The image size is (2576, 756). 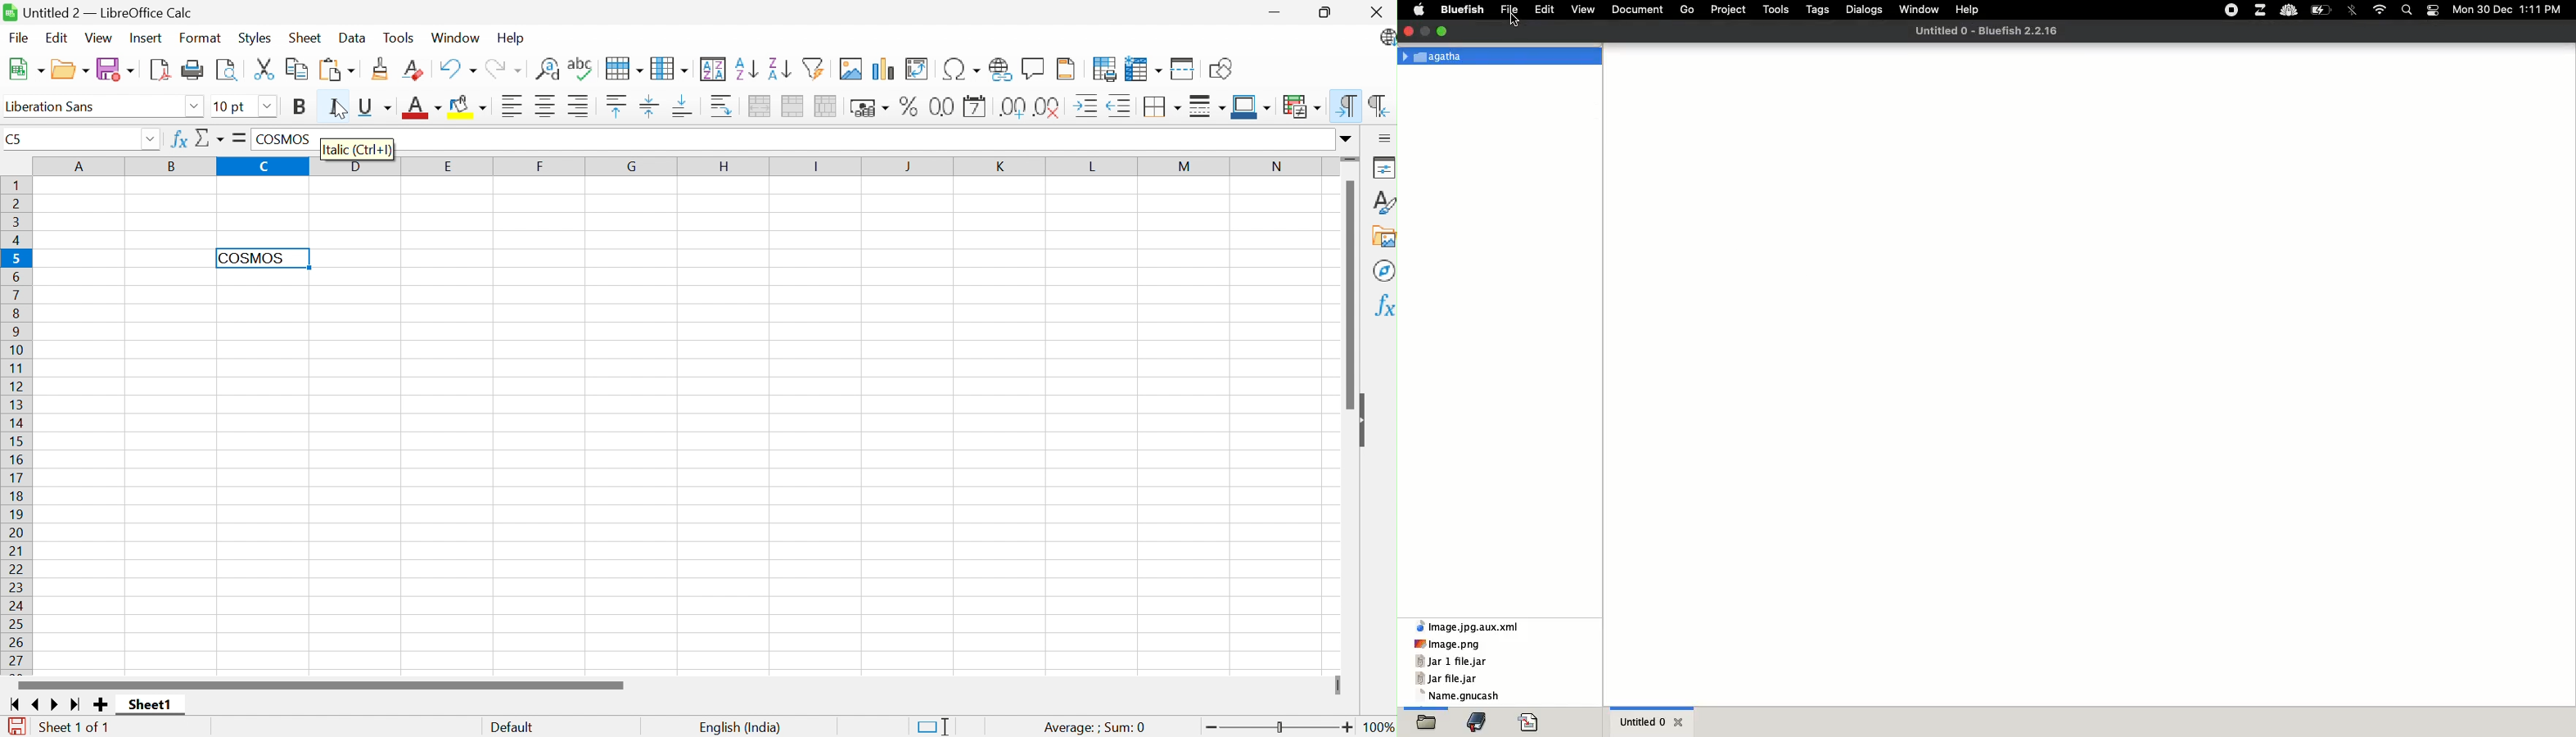 What do you see at coordinates (869, 109) in the screenshot?
I see `Format as currency` at bounding box center [869, 109].